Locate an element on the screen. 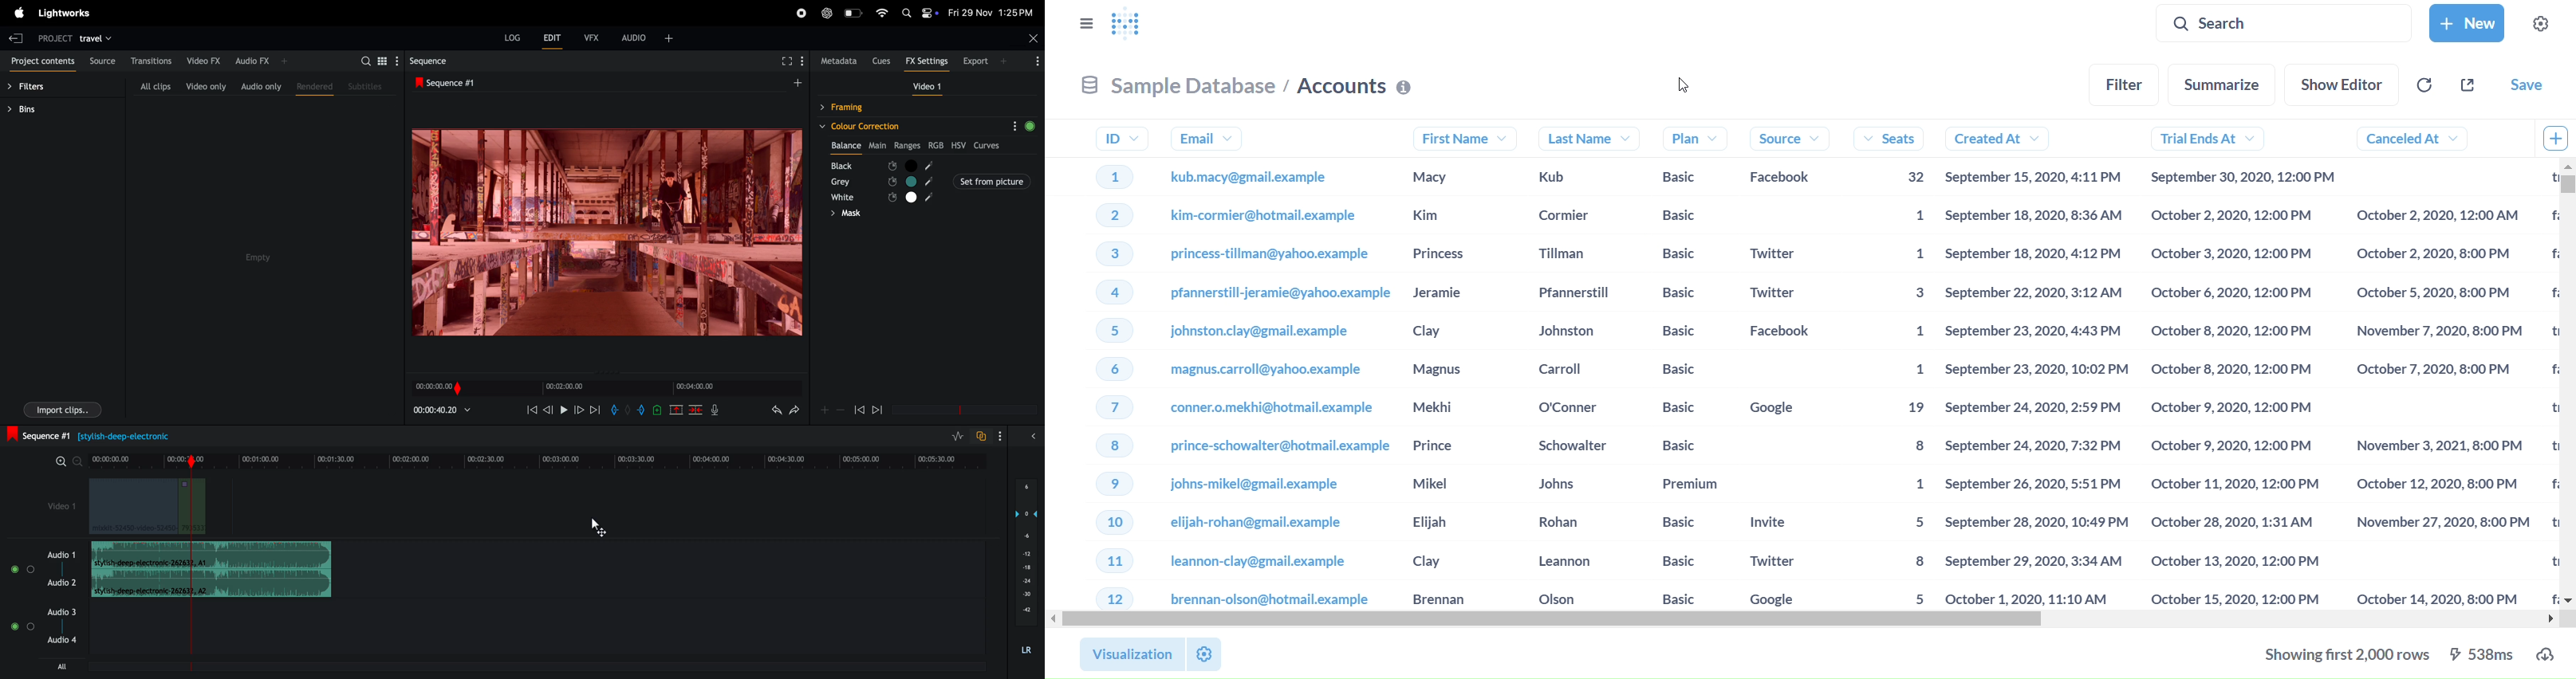 The height and width of the screenshot is (700, 2576). rewind is located at coordinates (859, 410).